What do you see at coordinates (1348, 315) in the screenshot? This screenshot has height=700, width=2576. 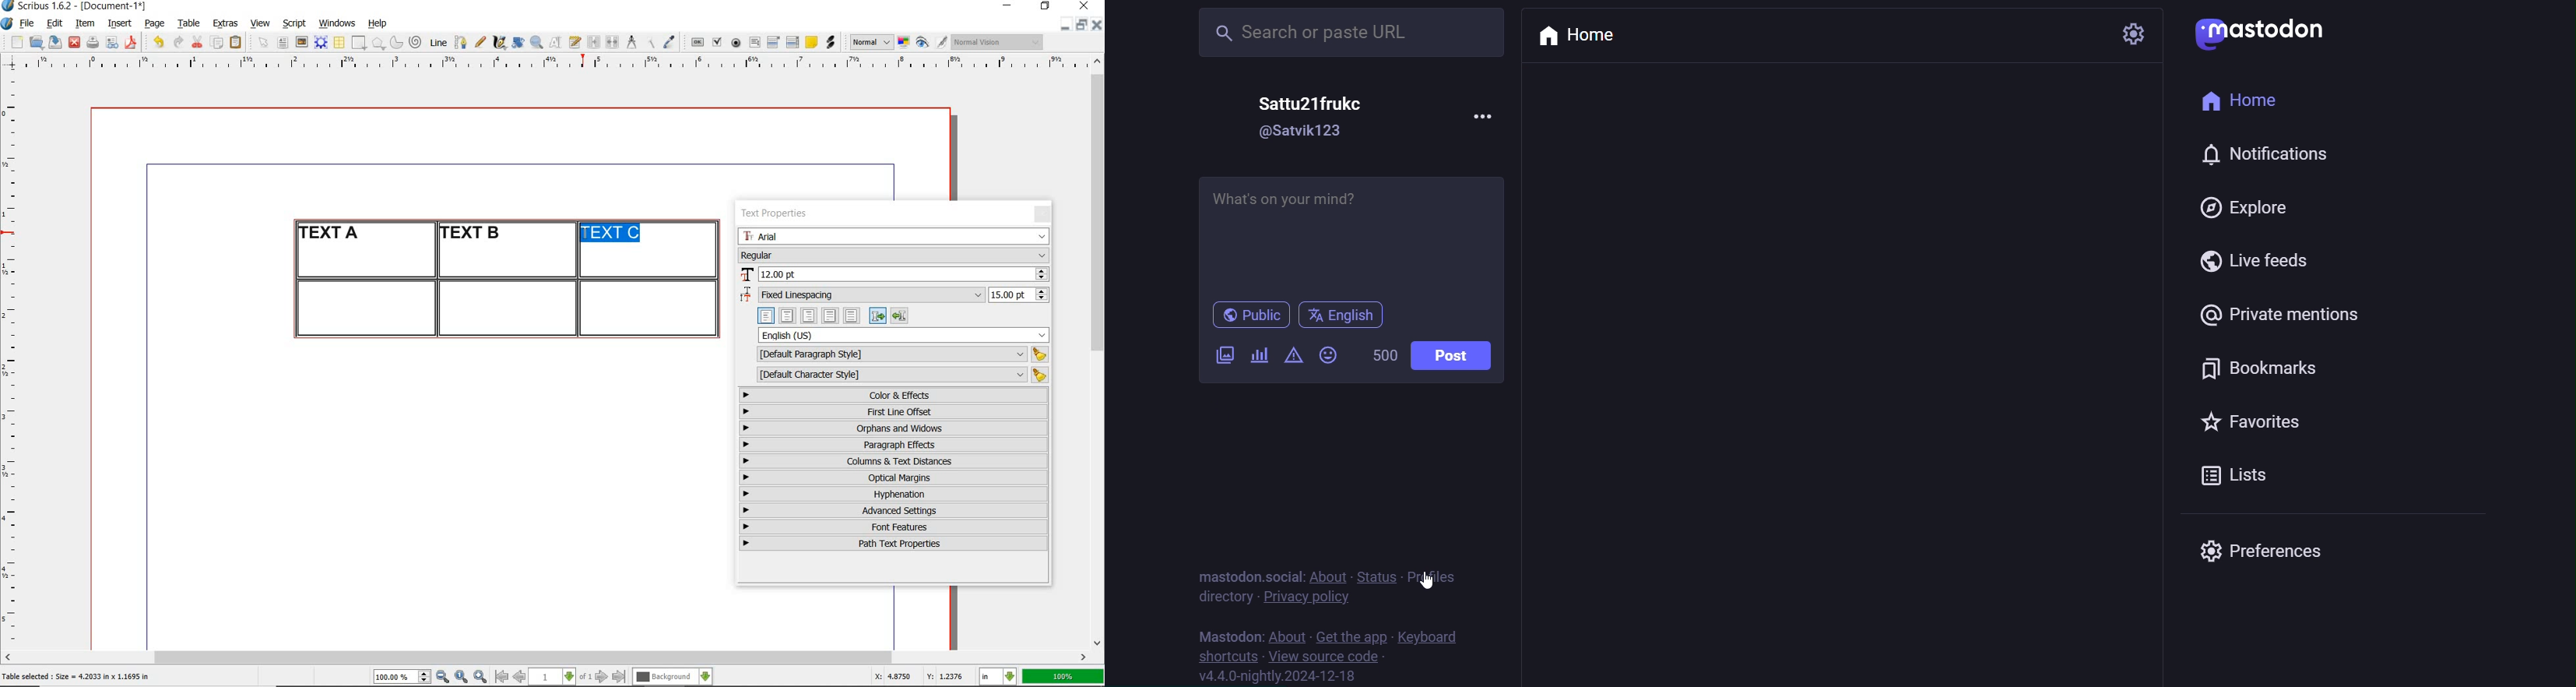 I see `english` at bounding box center [1348, 315].